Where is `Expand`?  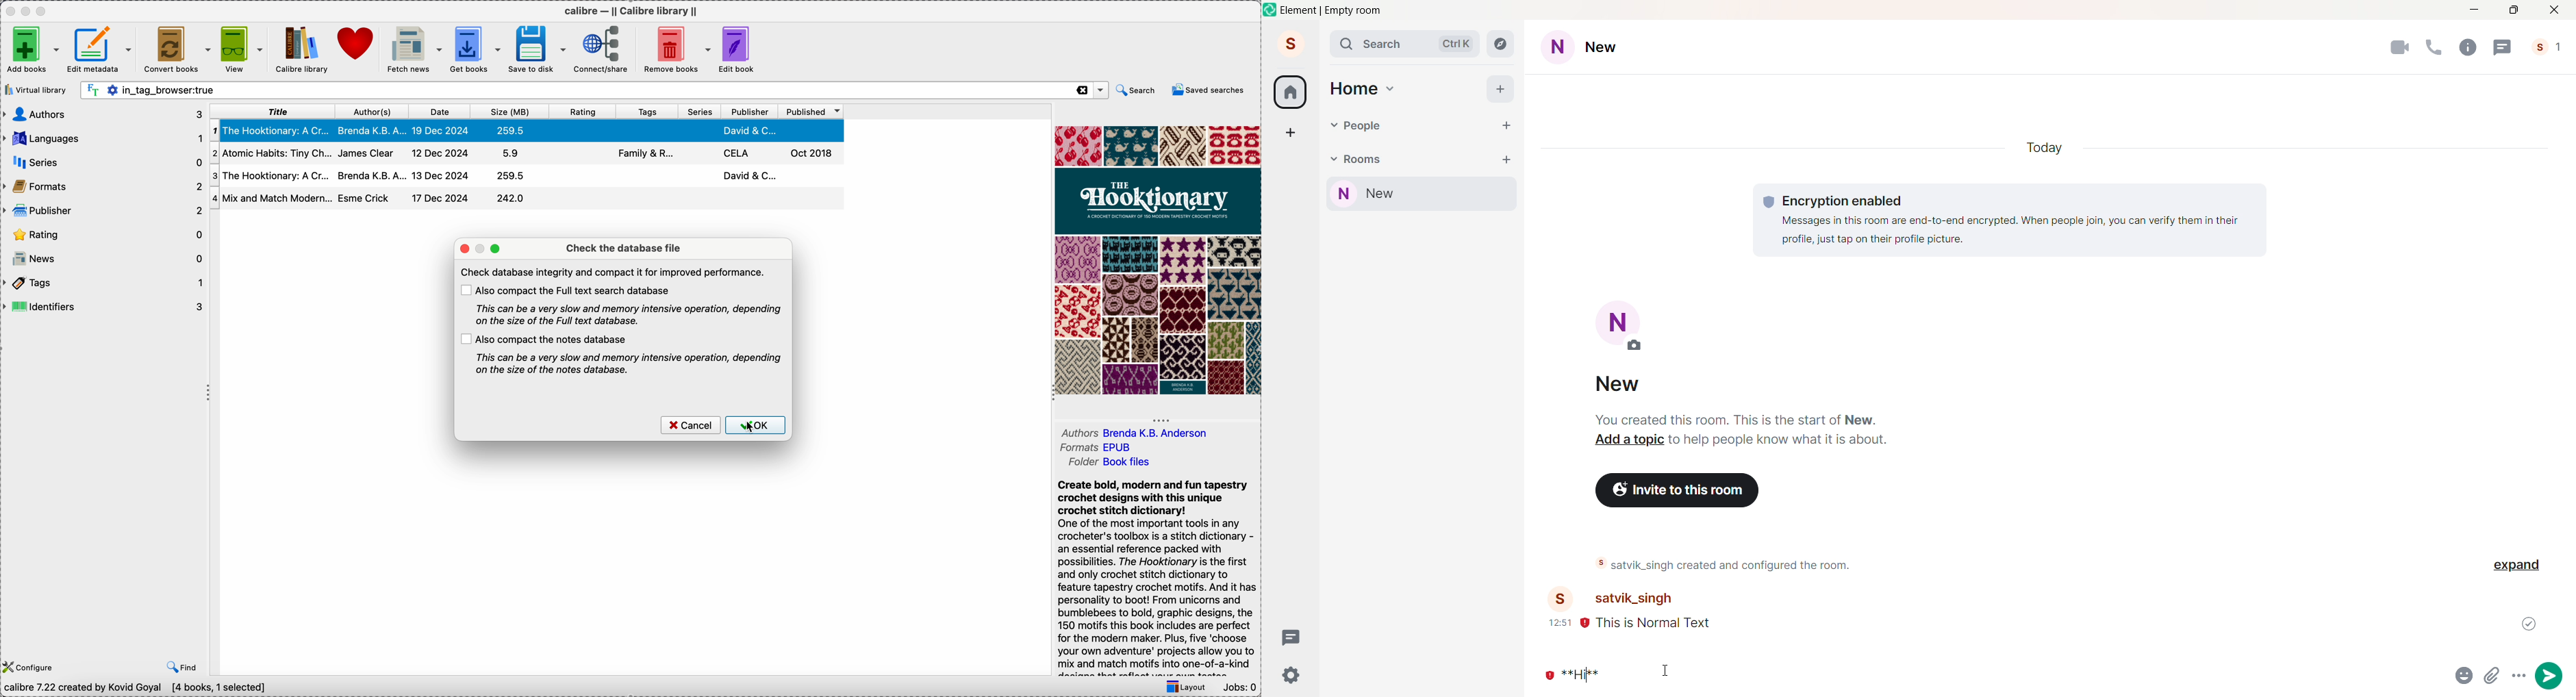 Expand is located at coordinates (2519, 566).